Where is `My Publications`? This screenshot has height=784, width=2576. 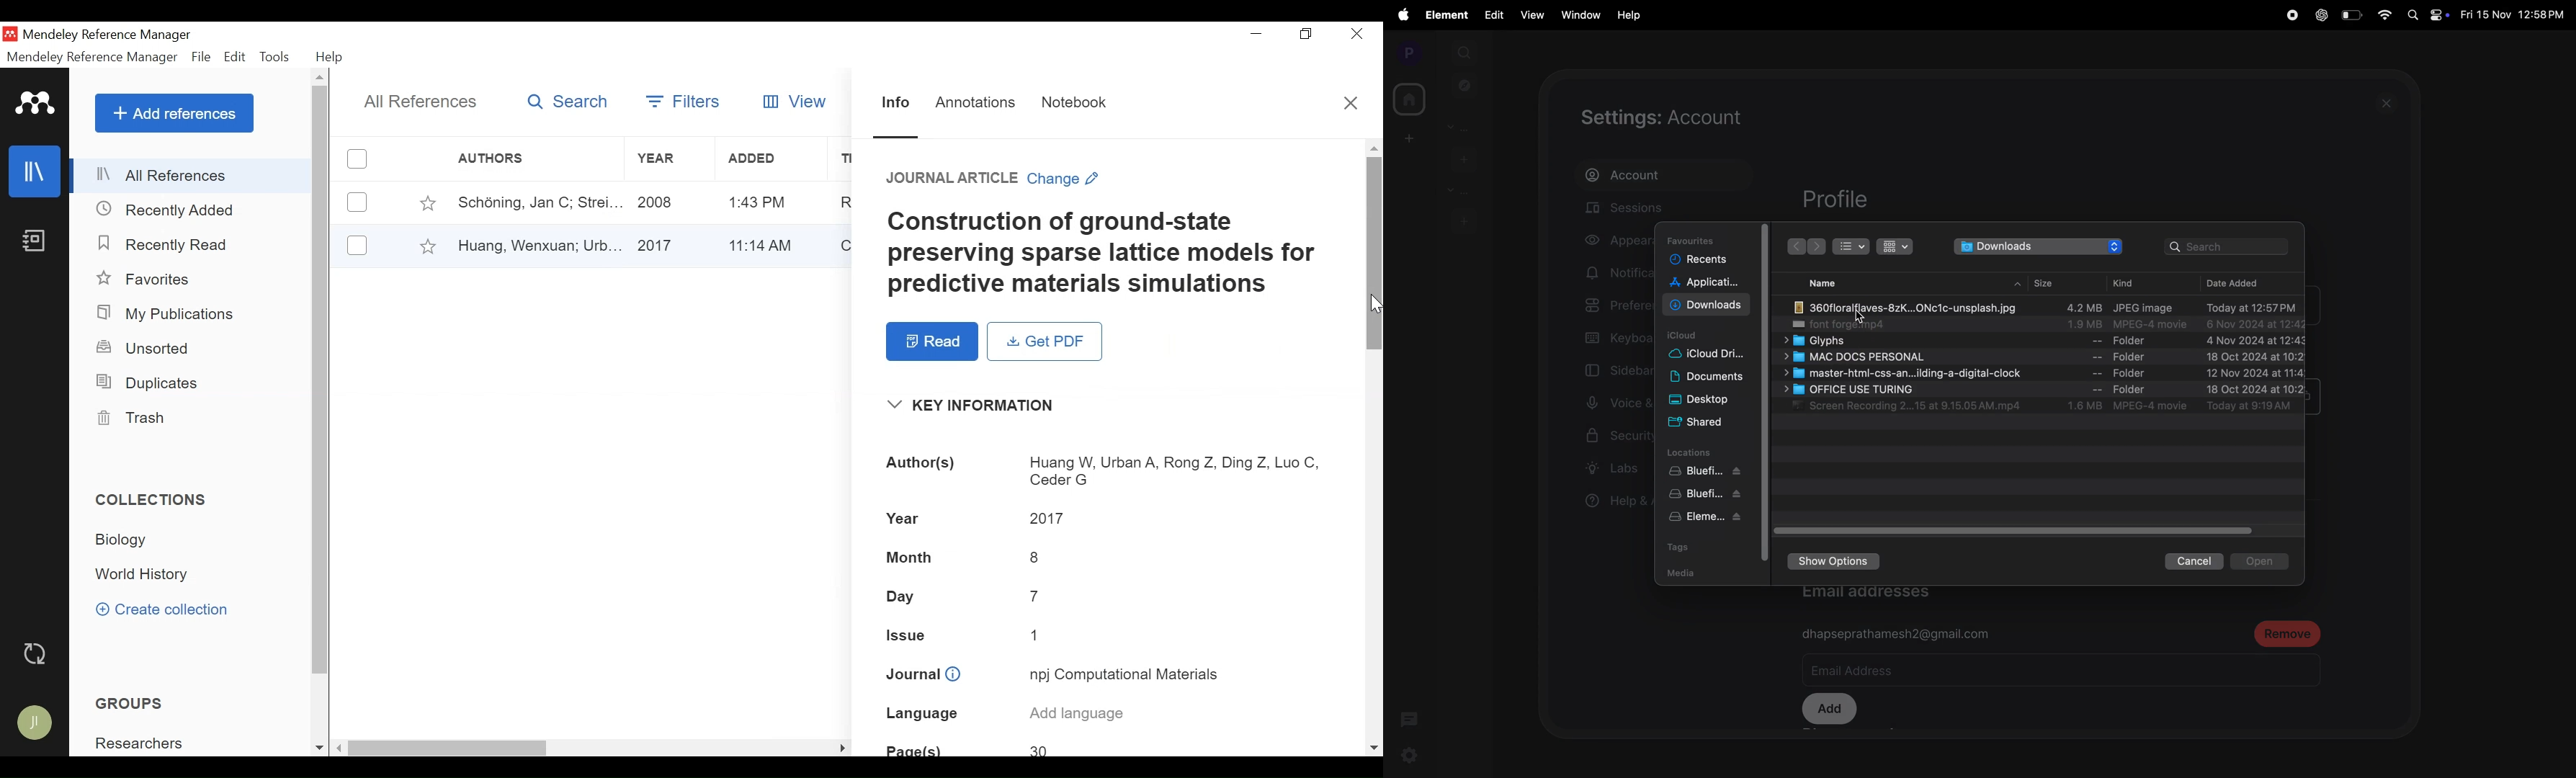
My Publications is located at coordinates (167, 315).